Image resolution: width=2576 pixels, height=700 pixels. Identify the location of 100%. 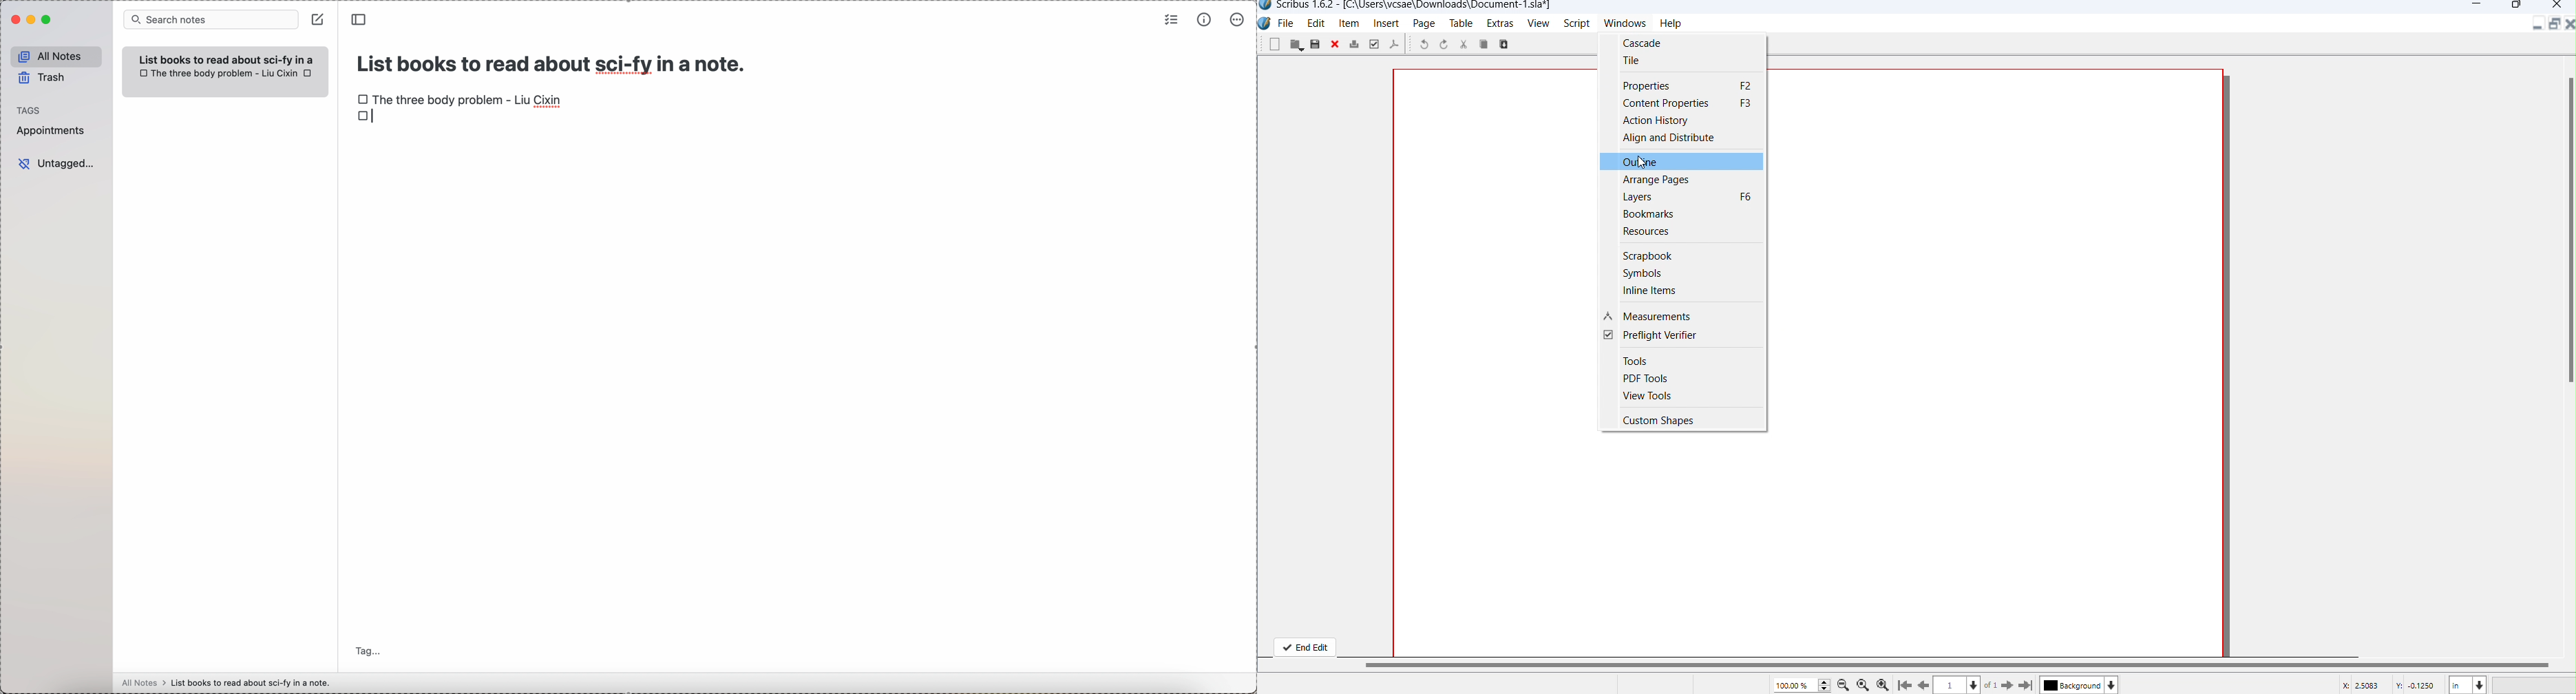
(1802, 684).